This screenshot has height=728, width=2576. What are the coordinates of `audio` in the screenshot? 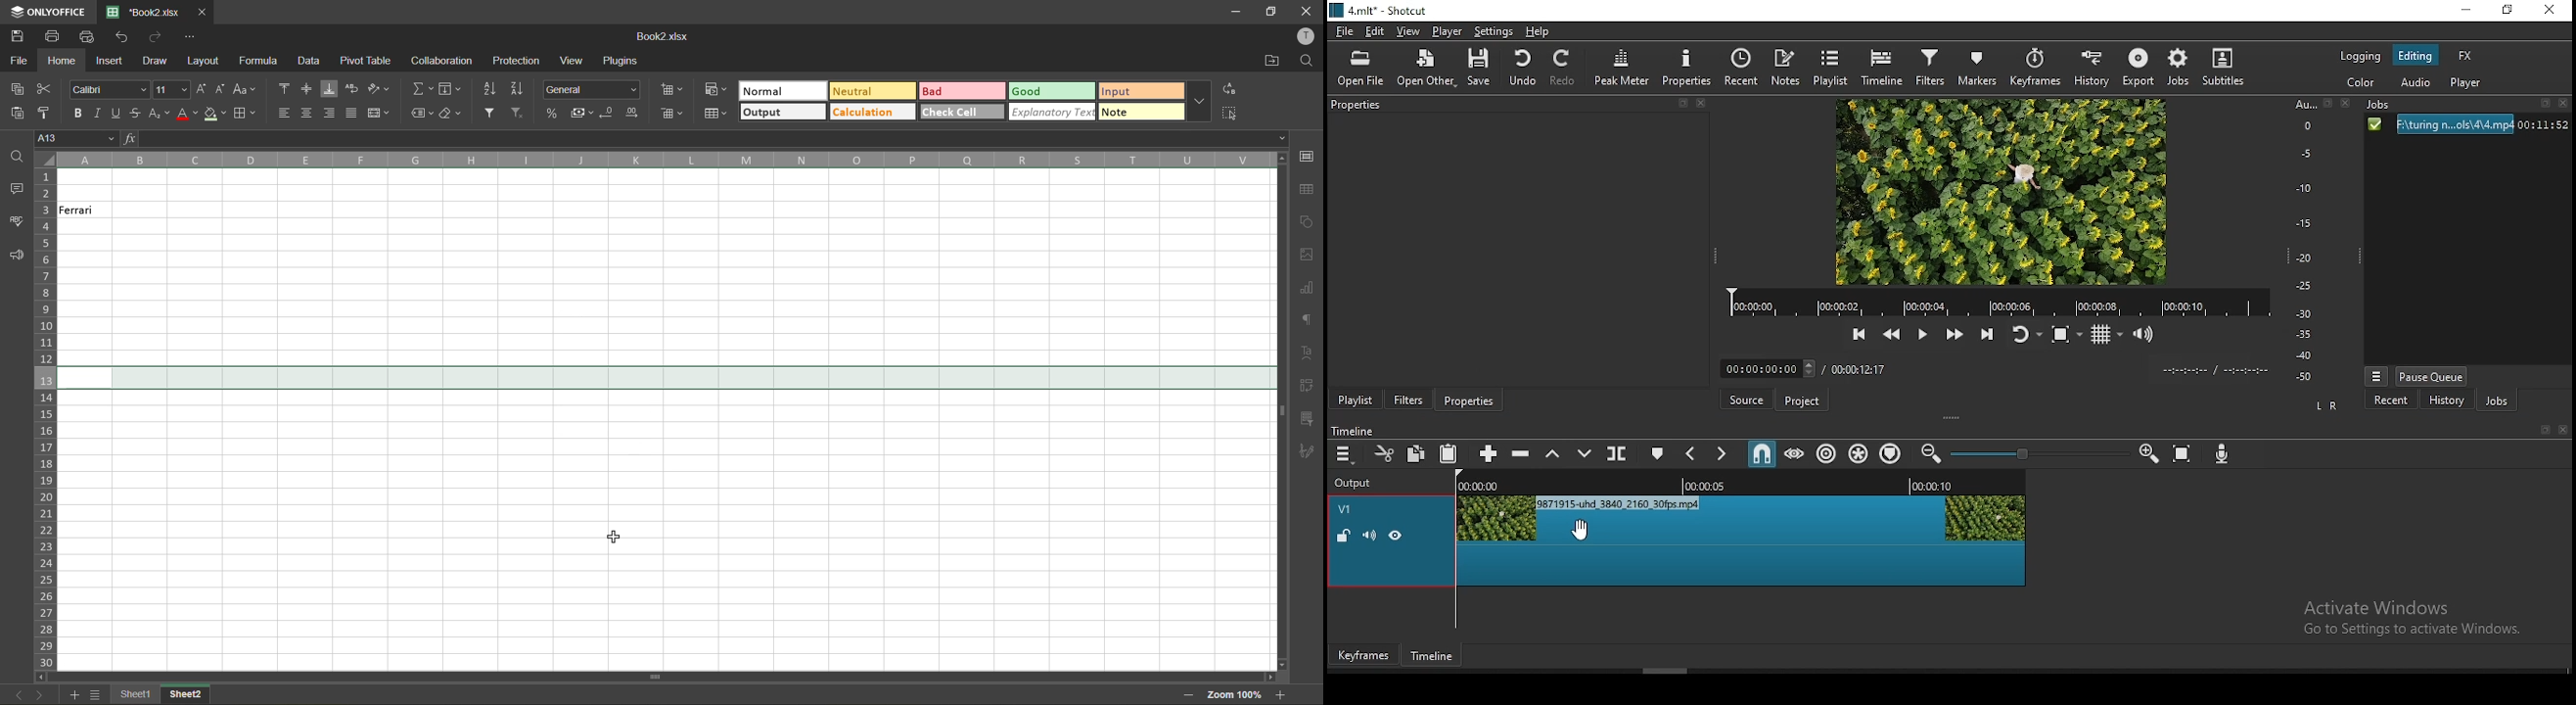 It's located at (2415, 85).